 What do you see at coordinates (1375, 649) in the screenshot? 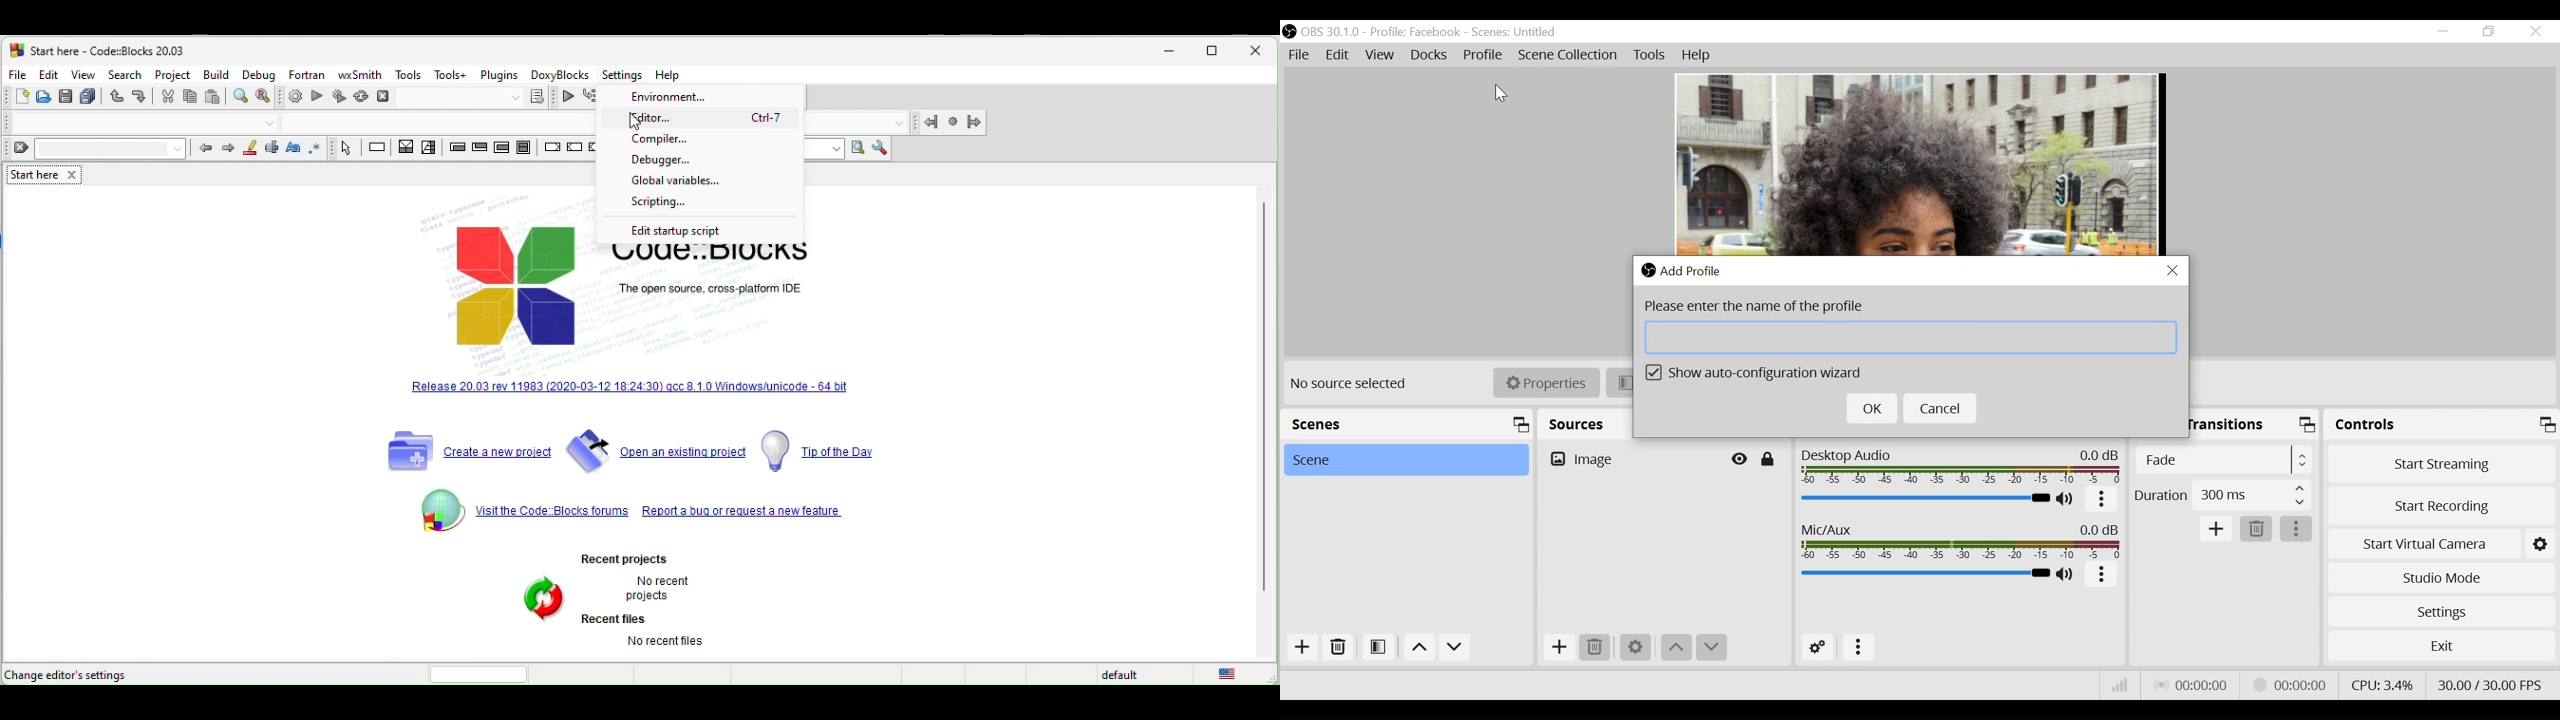
I see `Open Scene Filter ` at bounding box center [1375, 649].